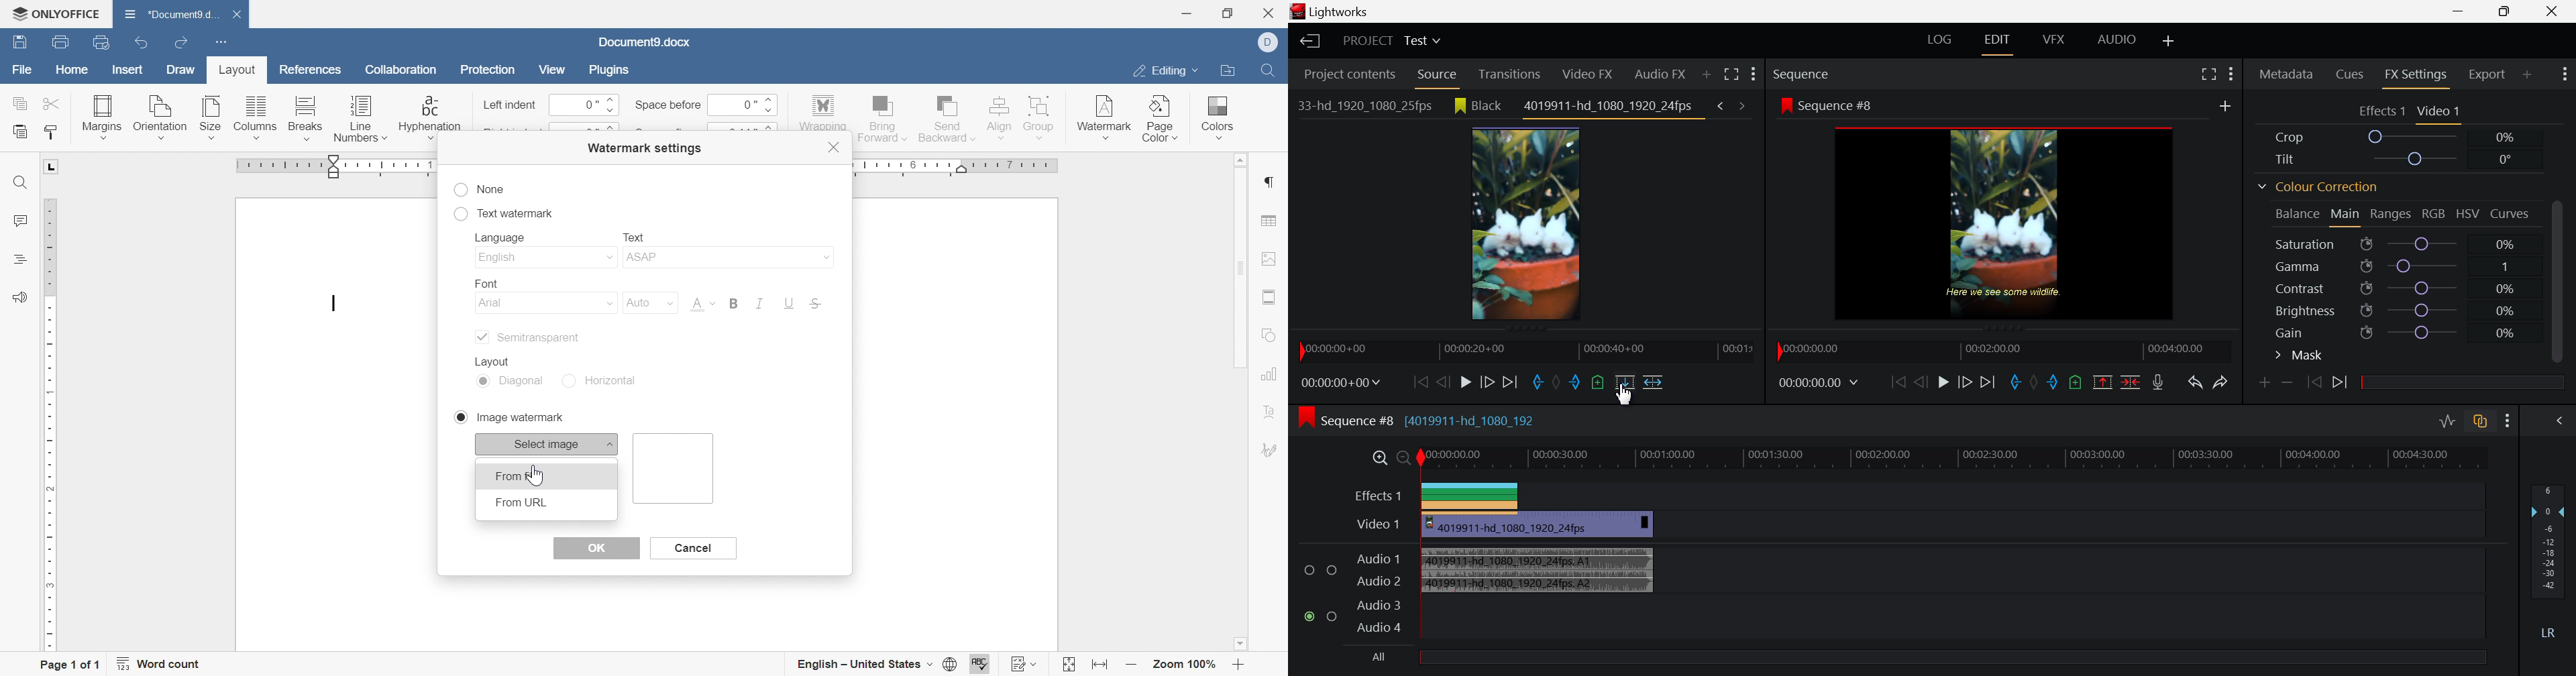 The image size is (2576, 700). Describe the element at coordinates (53, 166) in the screenshot. I see `L` at that location.